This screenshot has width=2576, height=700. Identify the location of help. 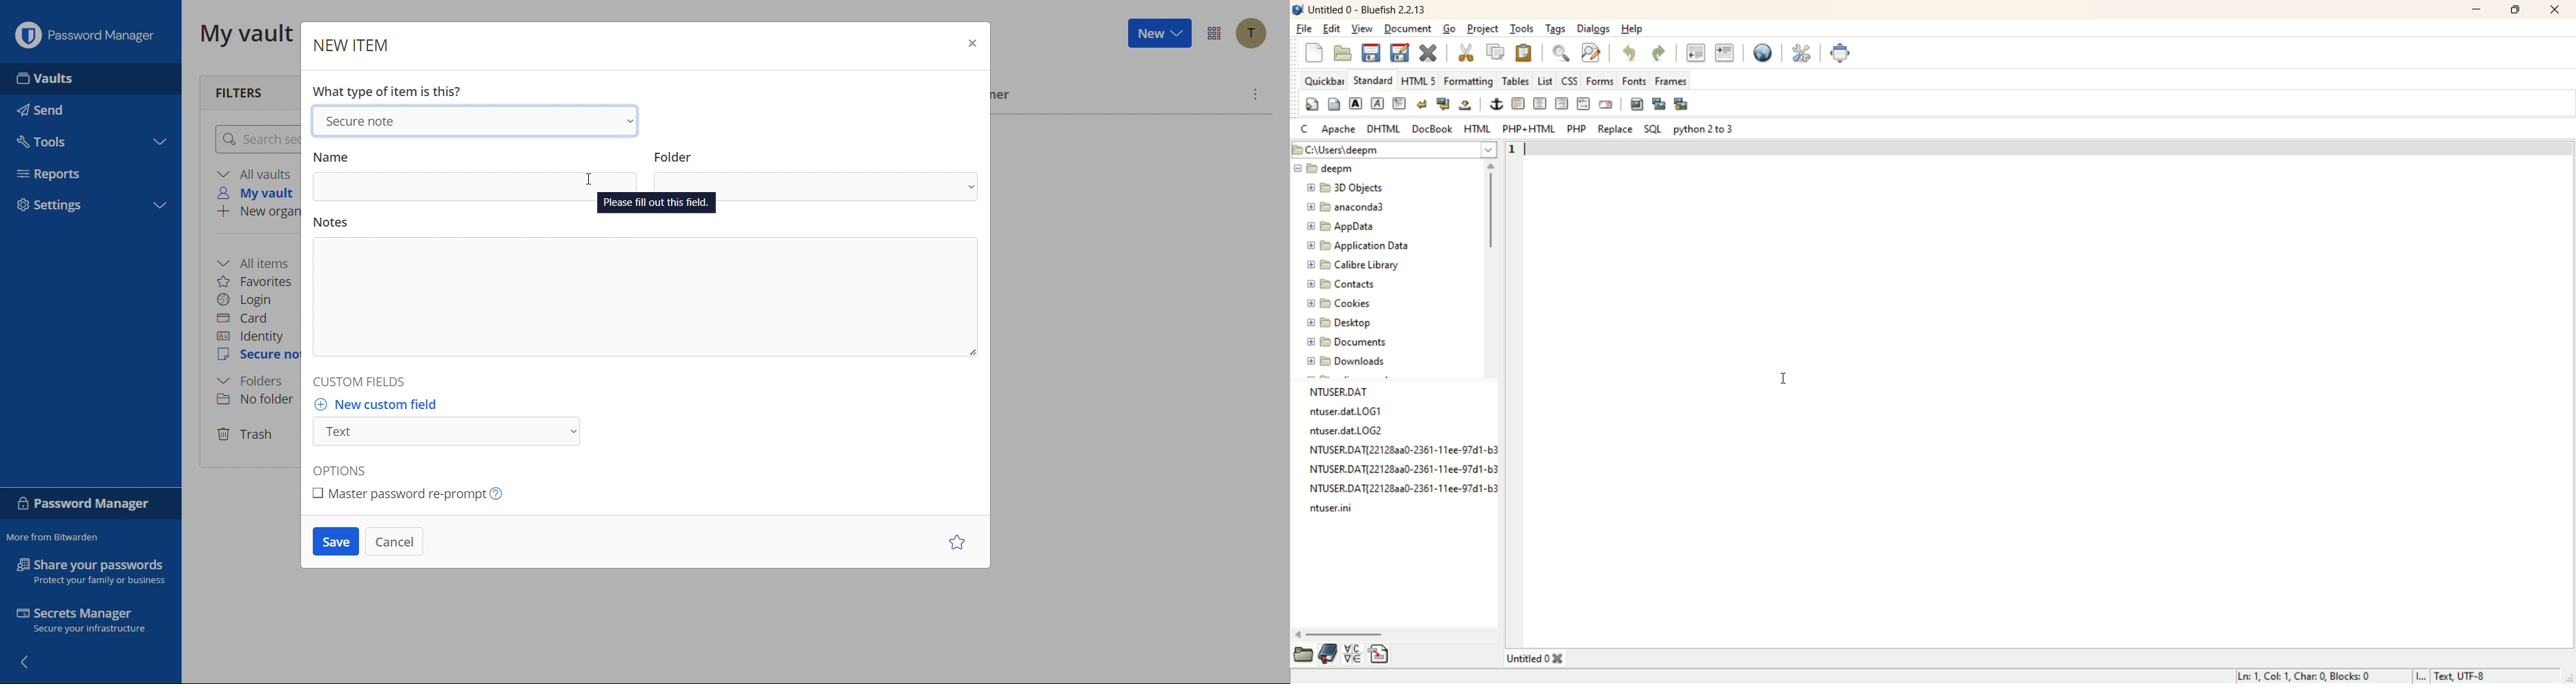
(1636, 27).